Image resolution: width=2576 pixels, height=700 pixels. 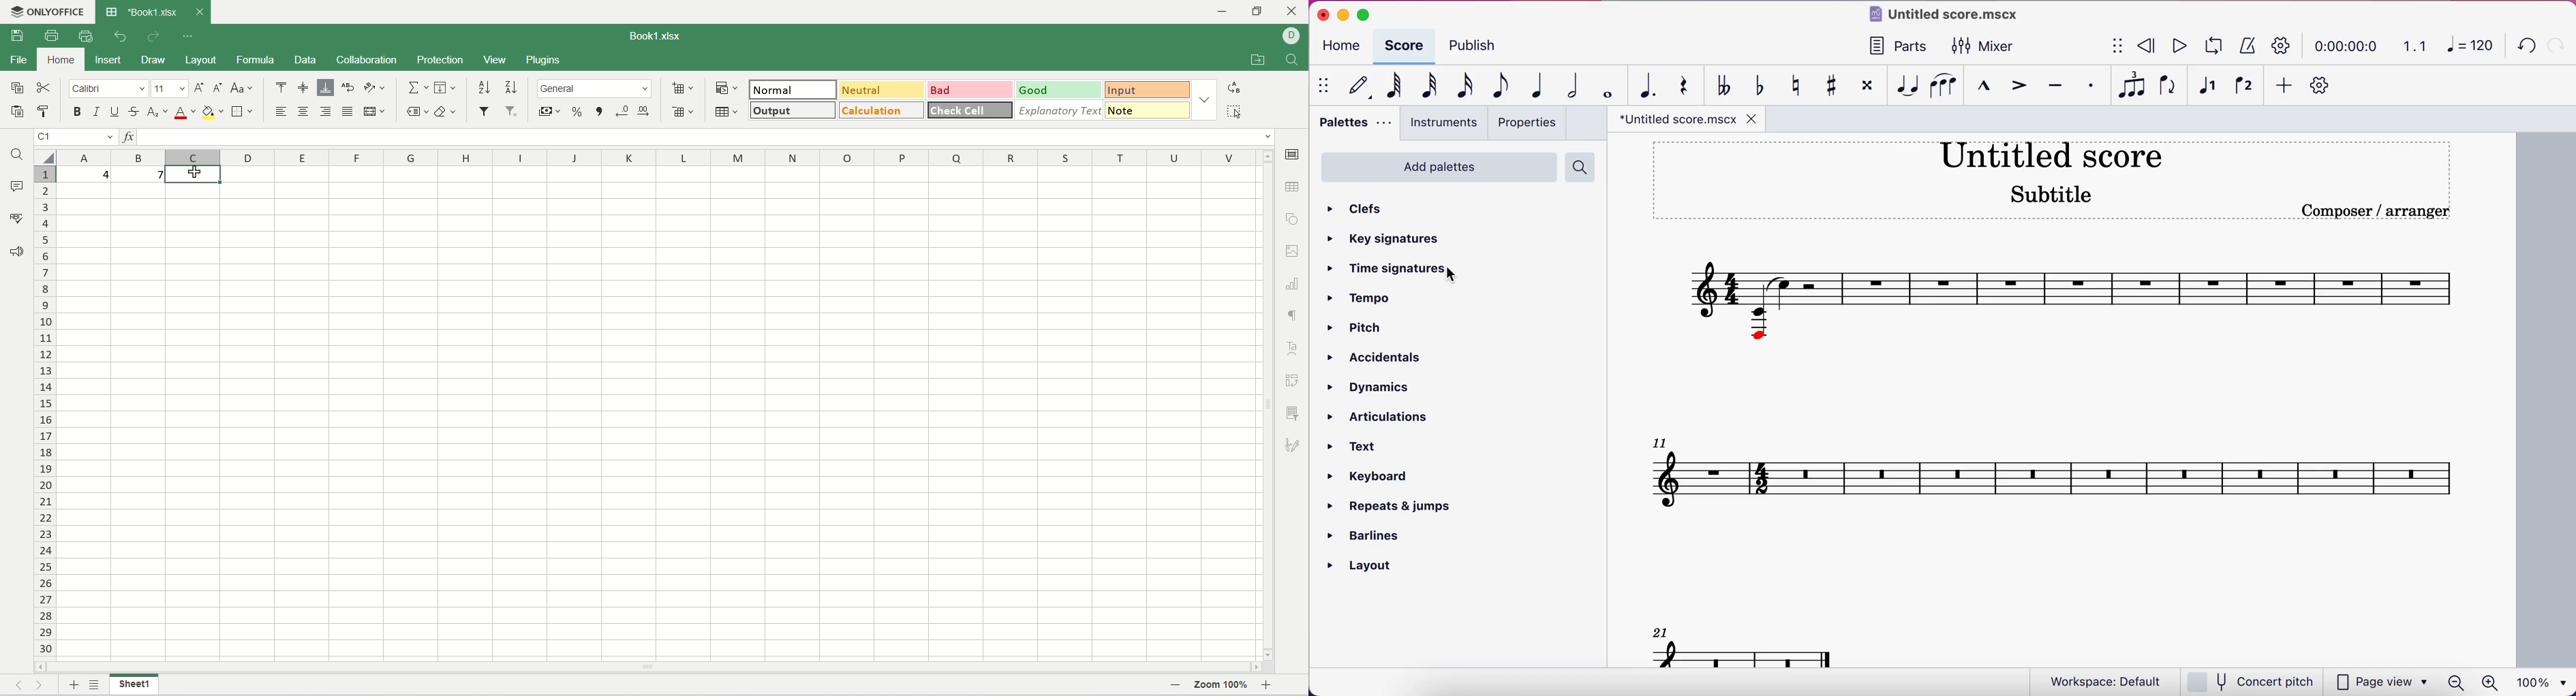 What do you see at coordinates (2347, 47) in the screenshot?
I see `0:00:00:0` at bounding box center [2347, 47].